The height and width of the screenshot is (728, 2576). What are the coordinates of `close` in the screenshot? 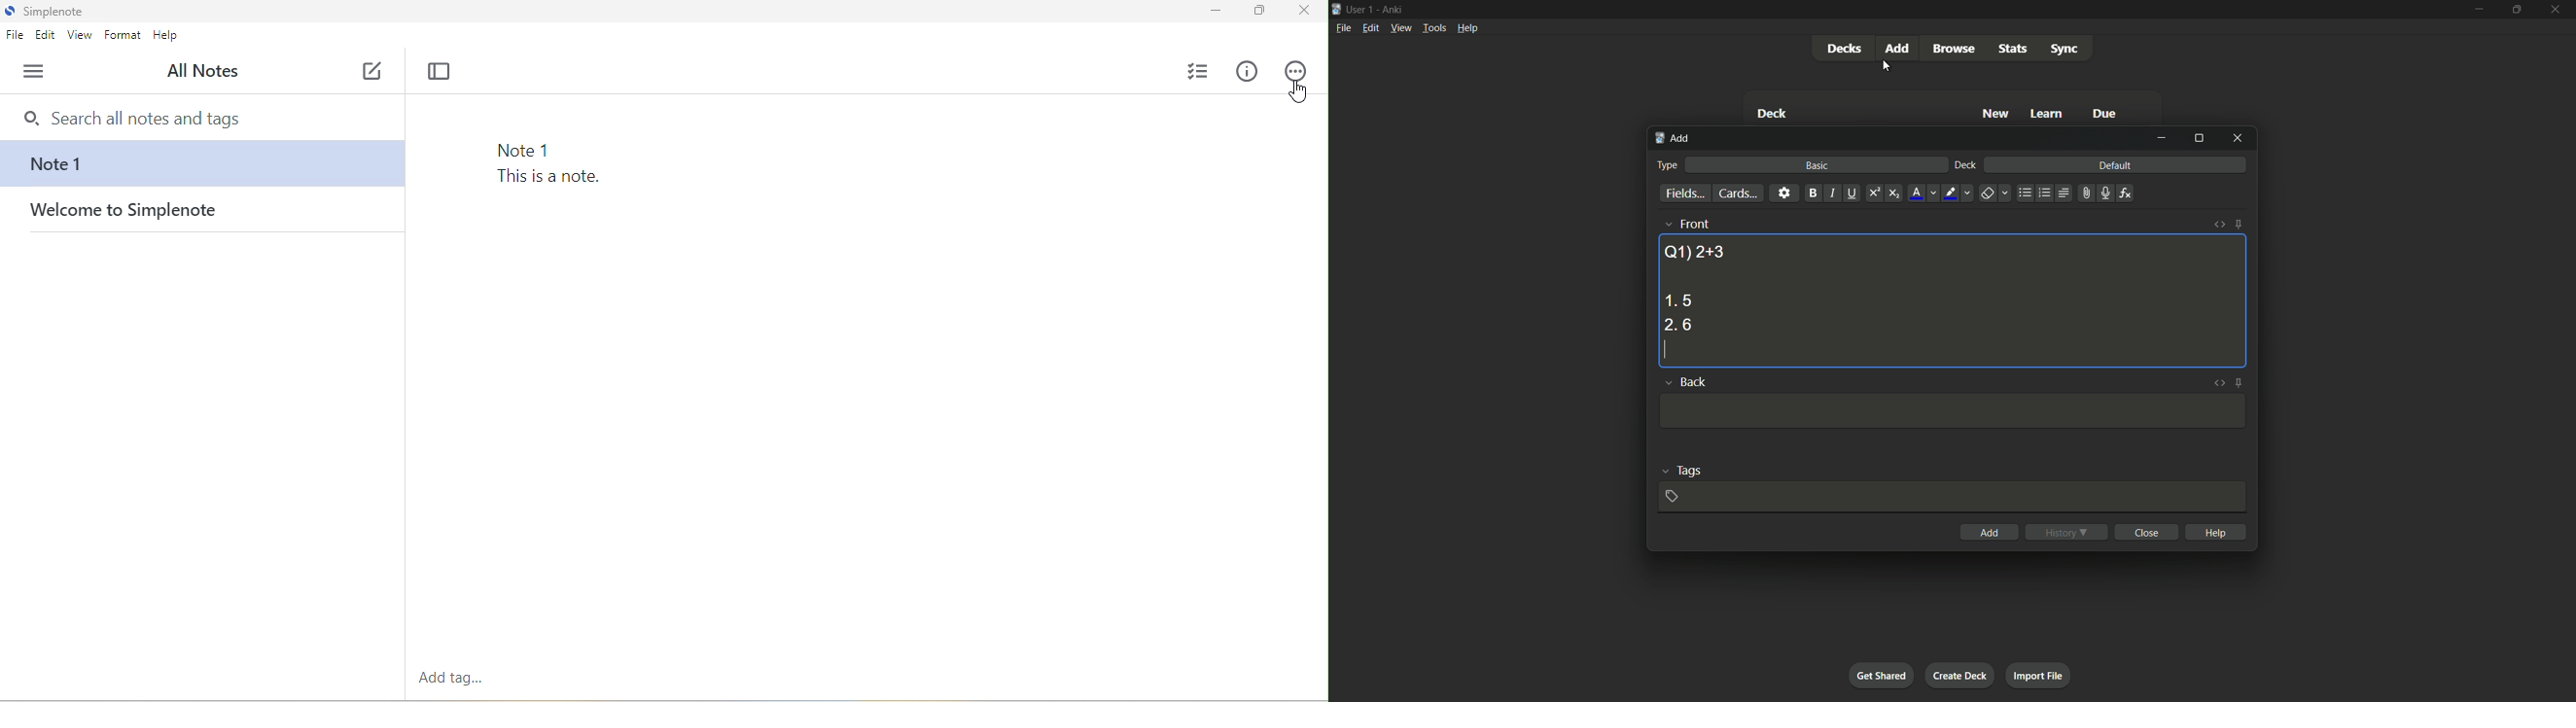 It's located at (2149, 532).